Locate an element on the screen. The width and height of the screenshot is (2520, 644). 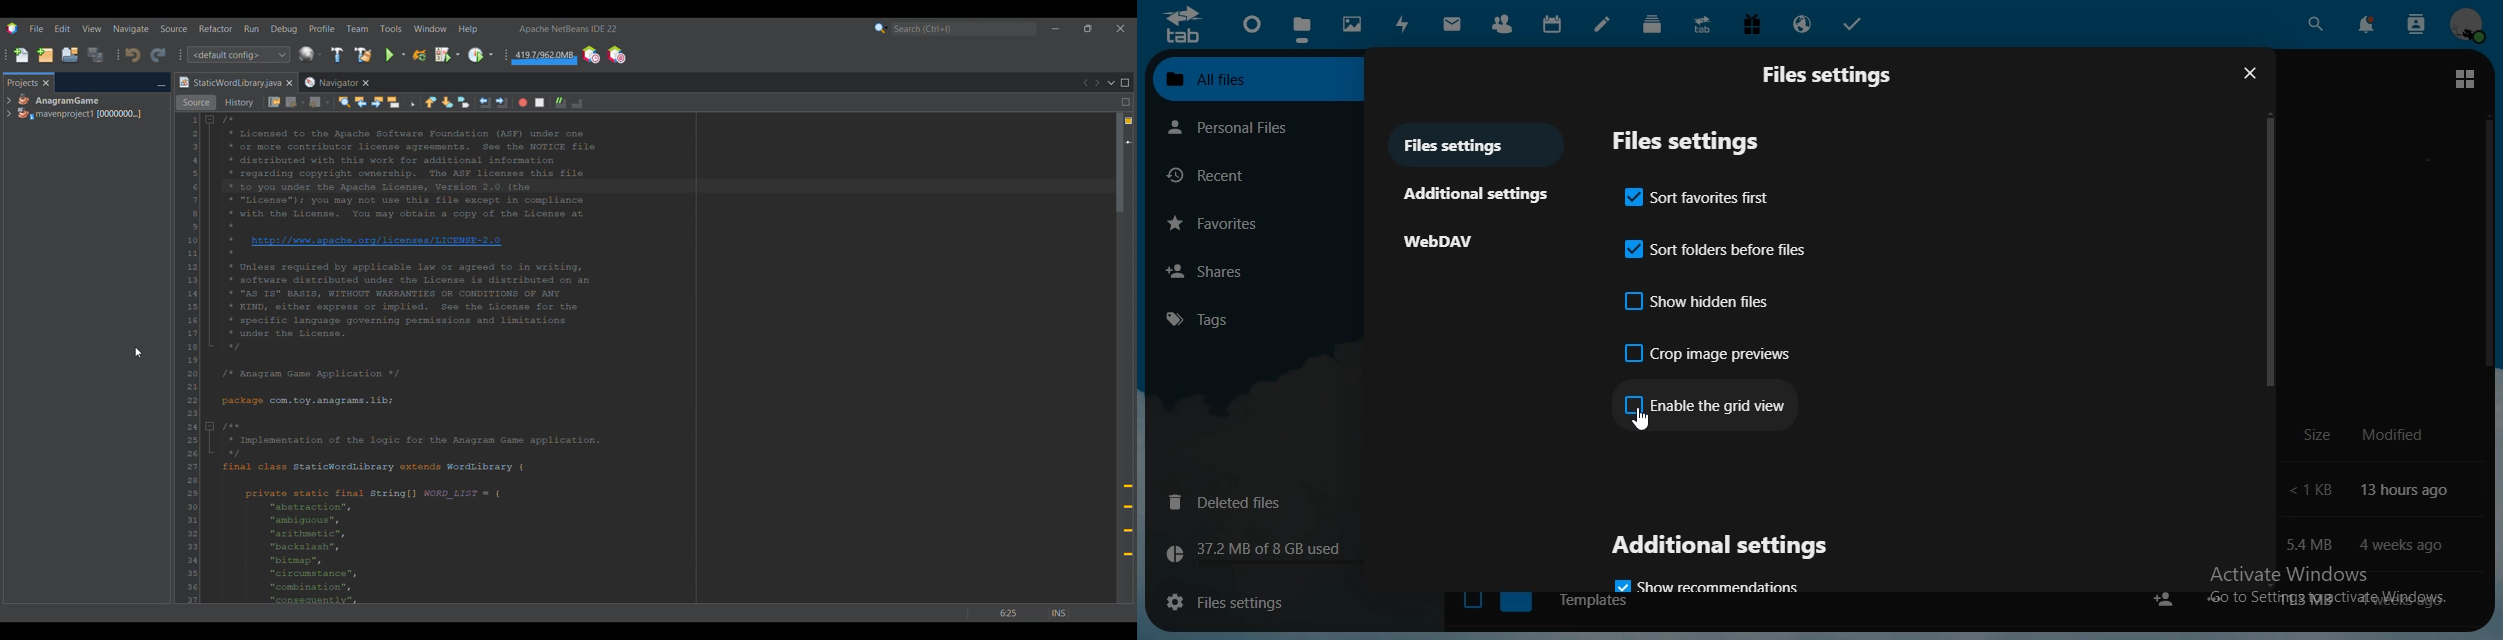
text is located at coordinates (2304, 601).